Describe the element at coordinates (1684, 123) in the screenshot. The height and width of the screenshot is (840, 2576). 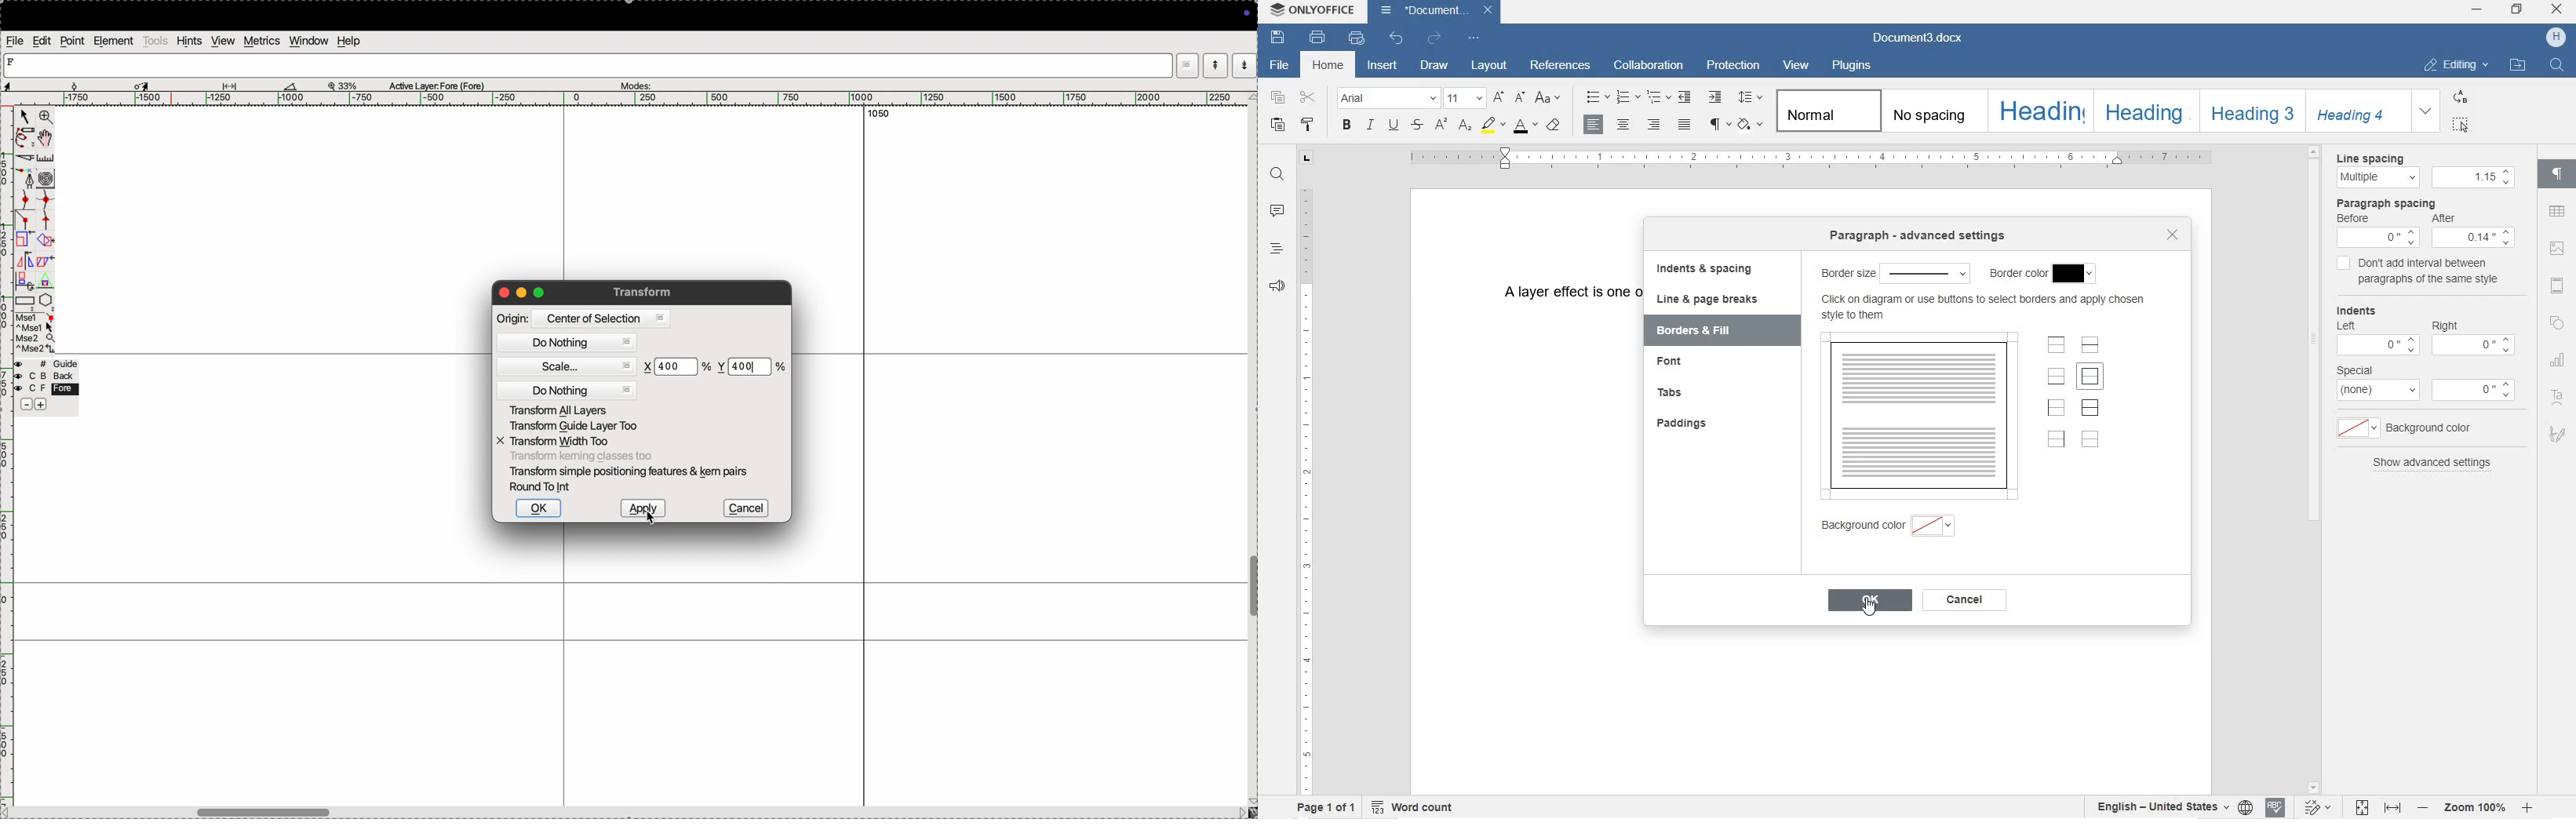
I see `JUSTIFIED` at that location.